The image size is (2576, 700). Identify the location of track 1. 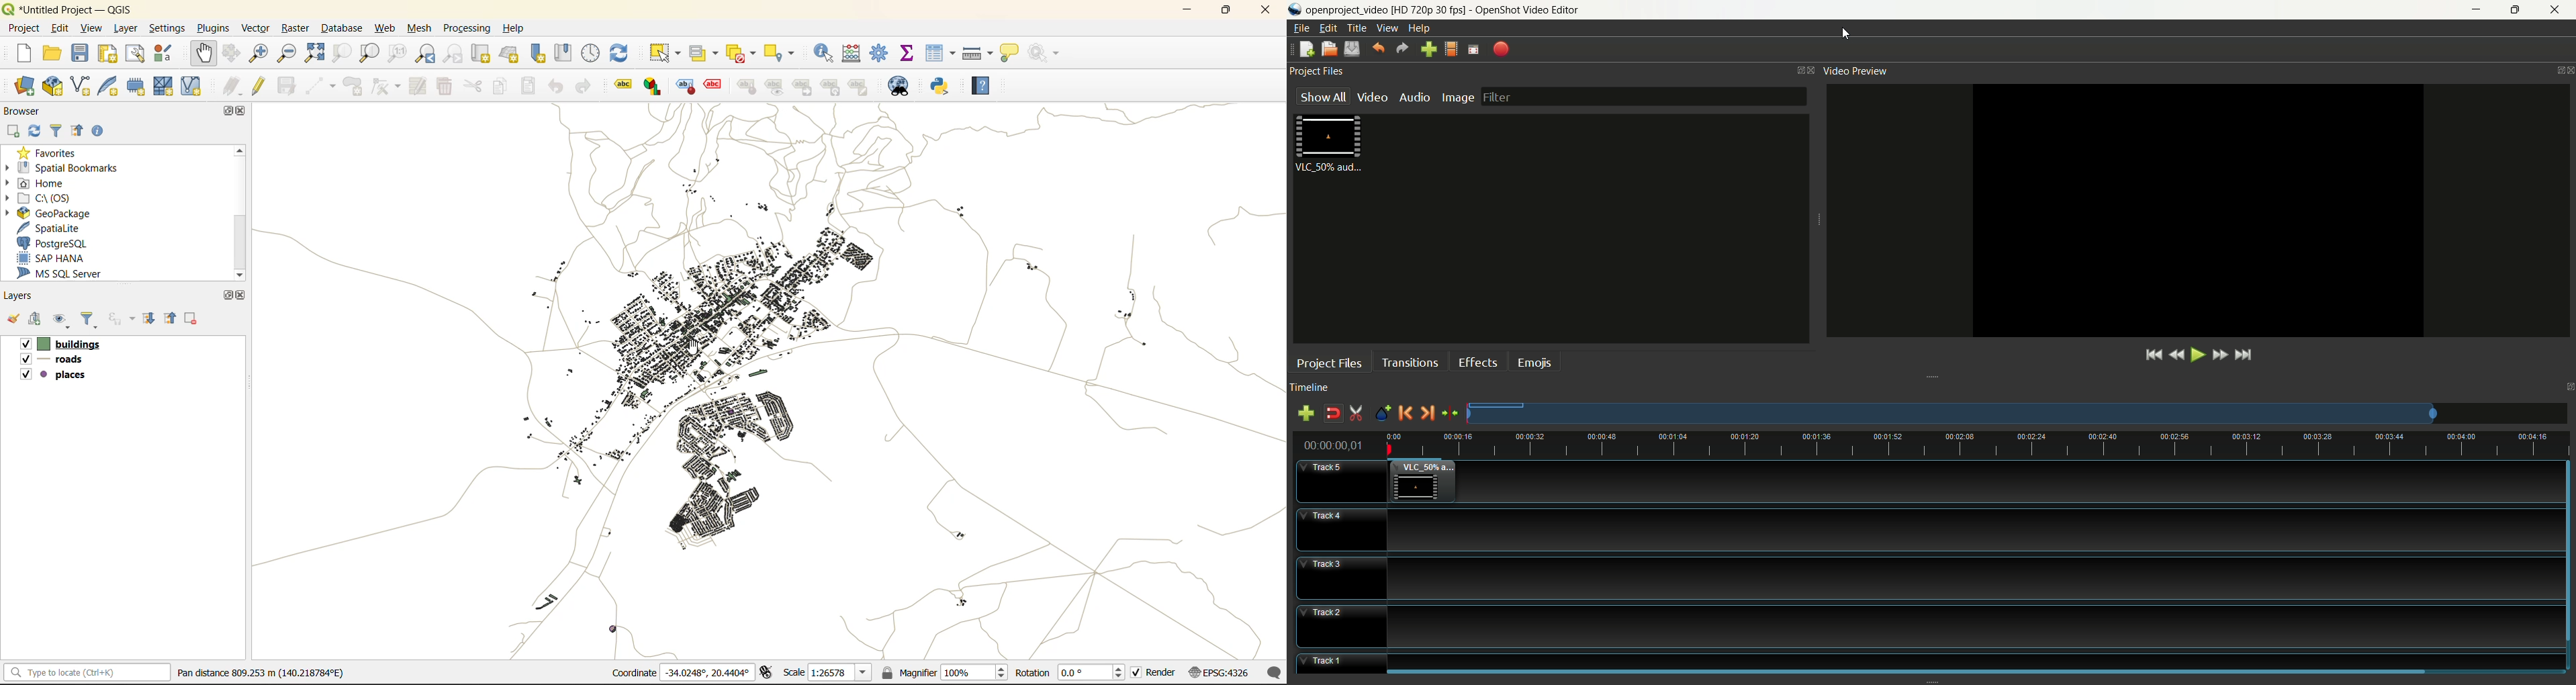
(1326, 666).